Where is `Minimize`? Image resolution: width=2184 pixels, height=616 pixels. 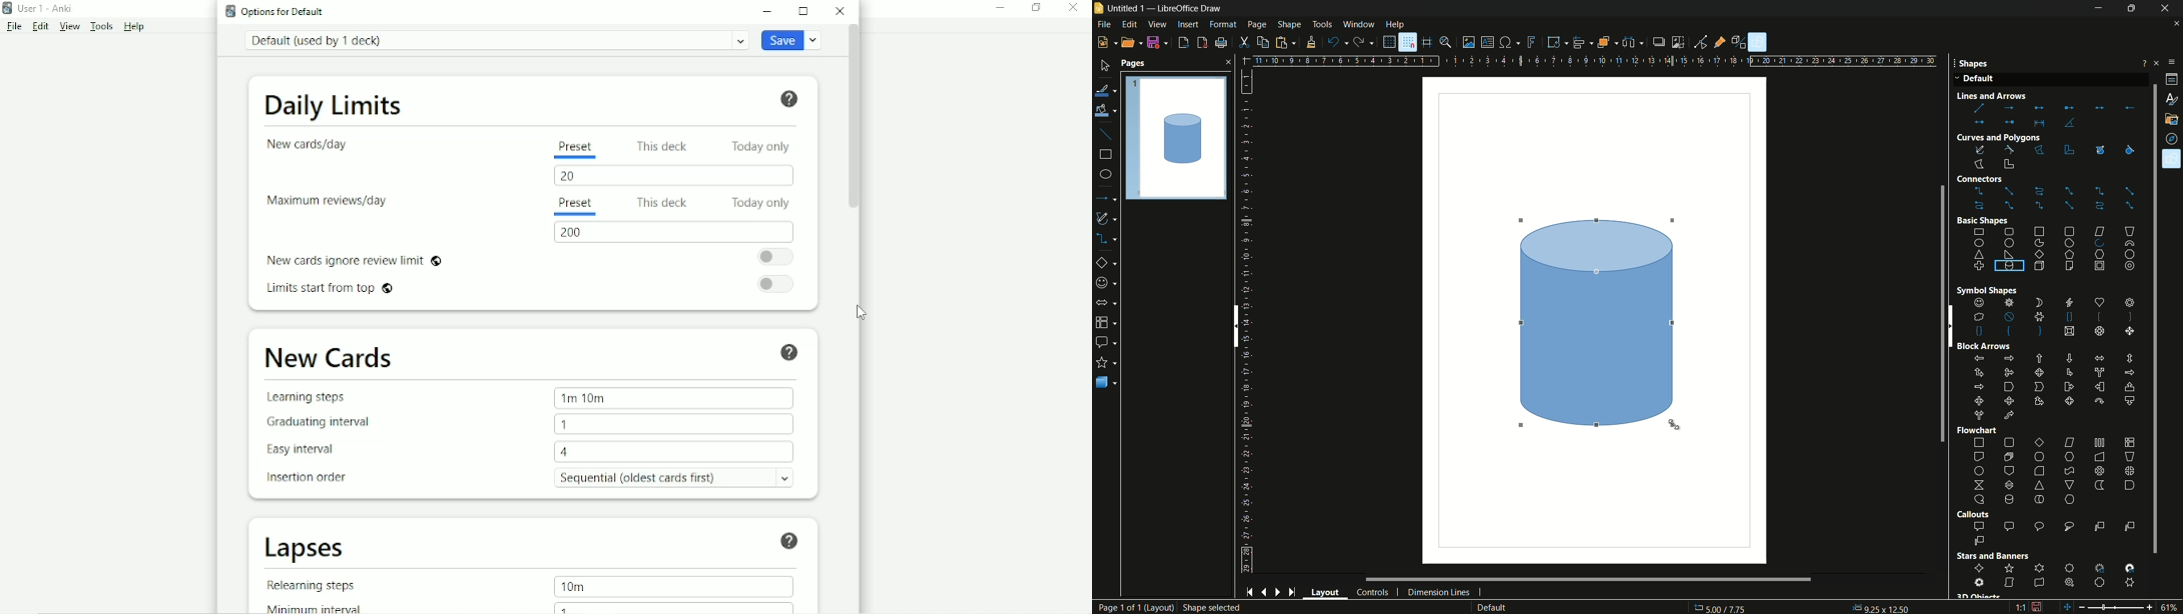 Minimize is located at coordinates (1002, 9).